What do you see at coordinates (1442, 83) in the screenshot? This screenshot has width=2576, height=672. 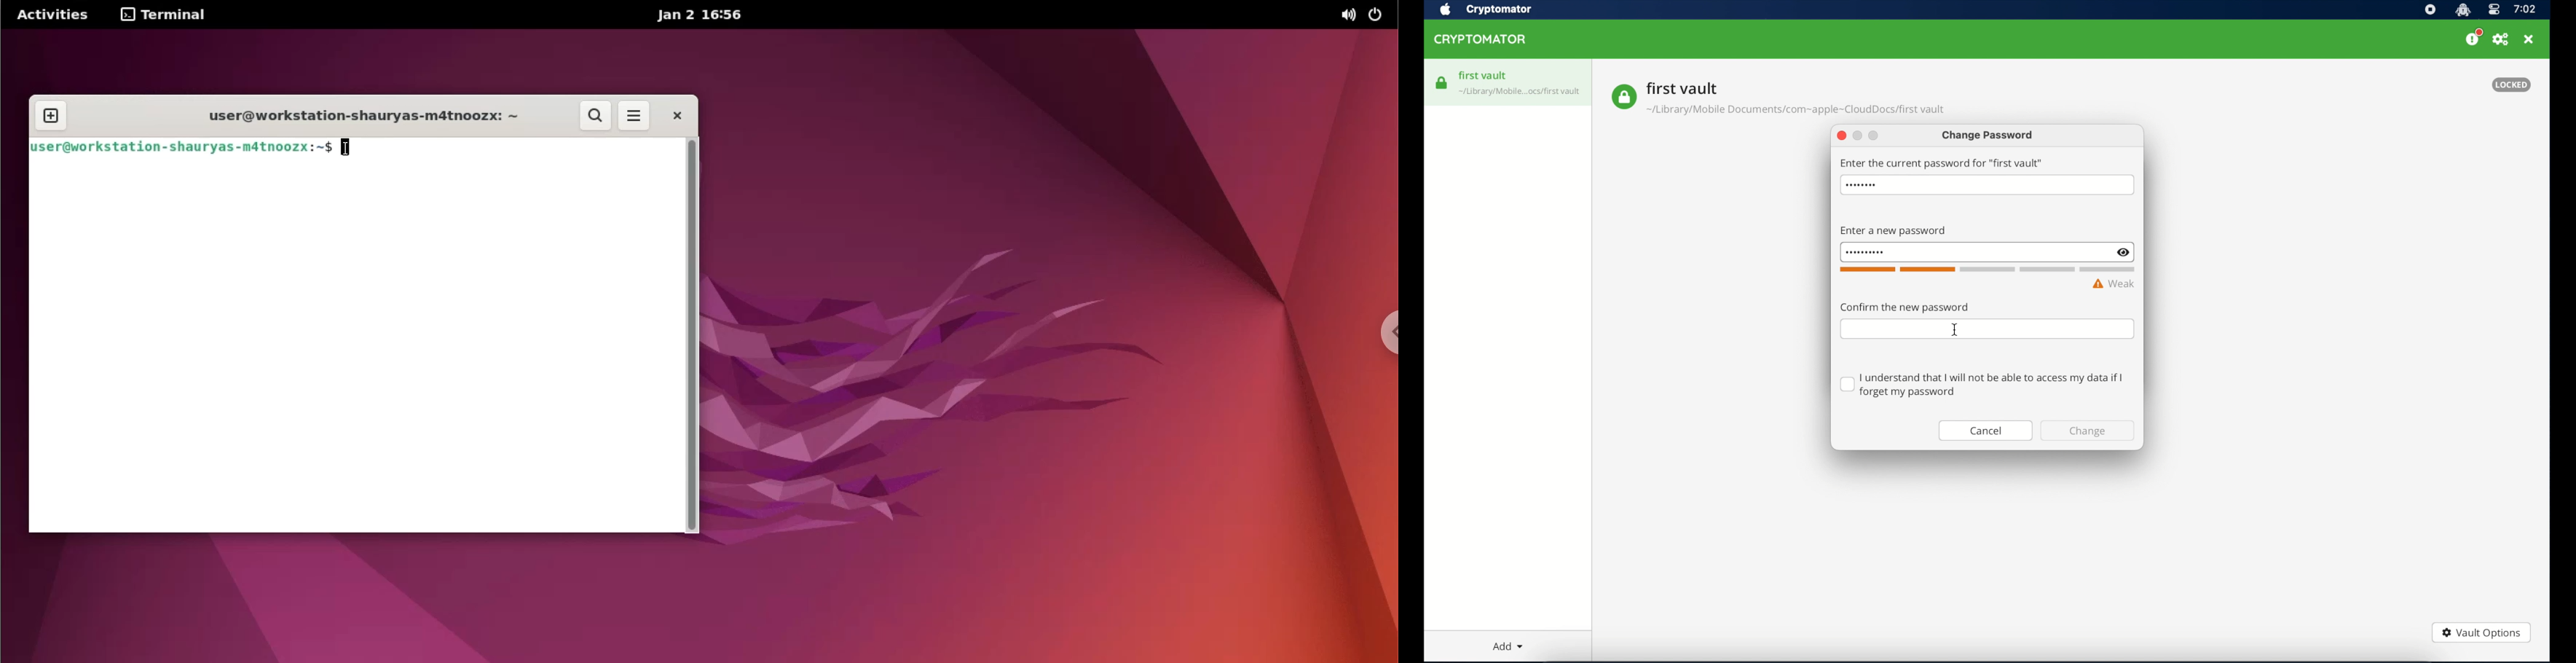 I see `vault icon` at bounding box center [1442, 83].